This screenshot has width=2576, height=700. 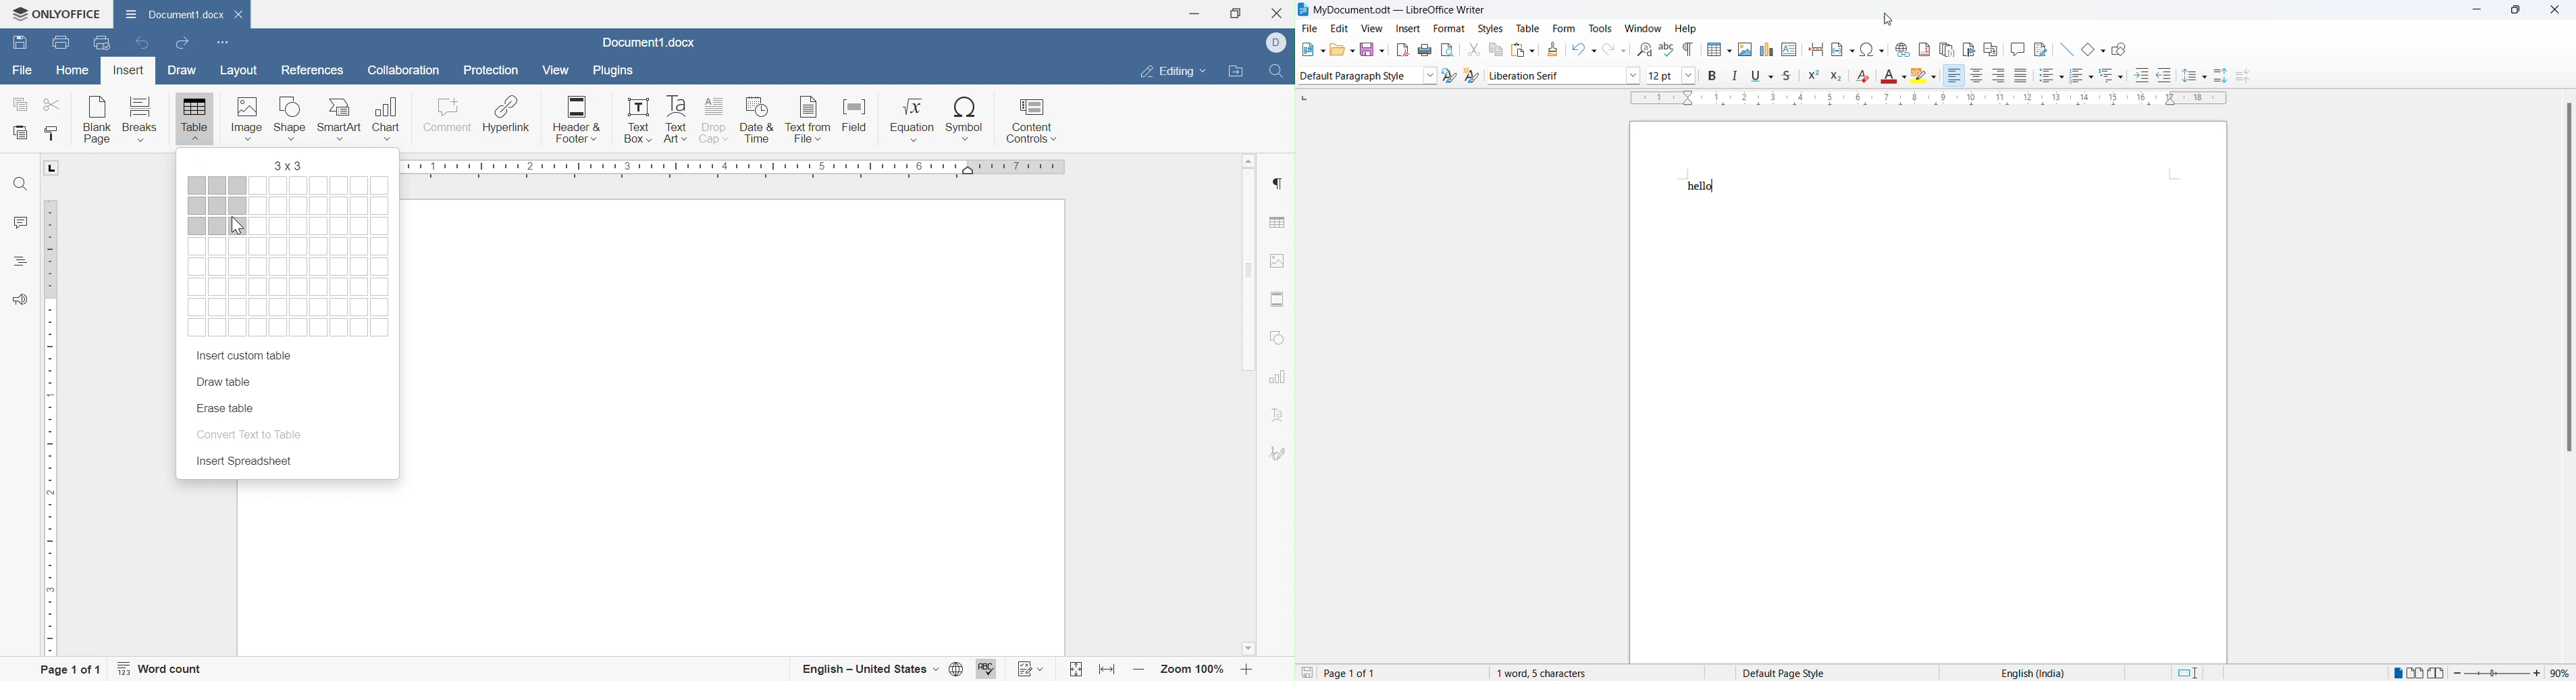 What do you see at coordinates (1928, 148) in the screenshot?
I see `page` at bounding box center [1928, 148].